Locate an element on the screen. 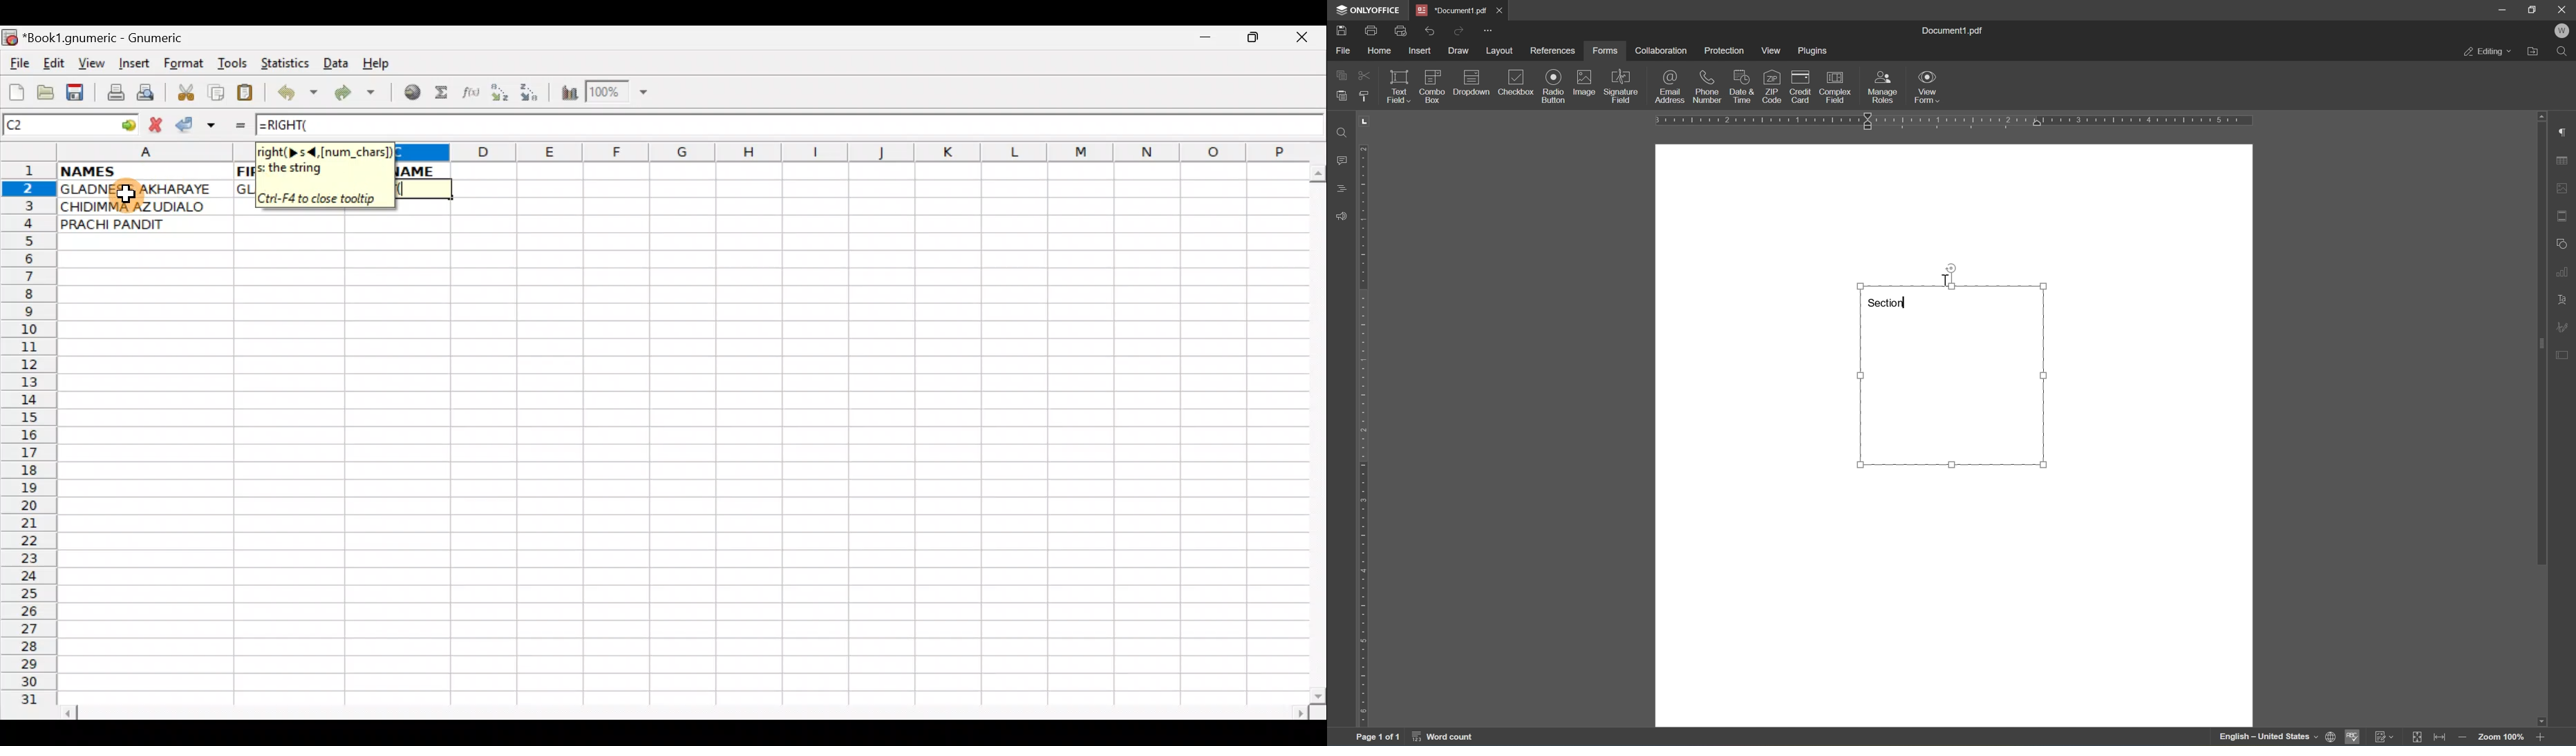 Image resolution: width=2576 pixels, height=756 pixels. NAMES is located at coordinates (133, 170).